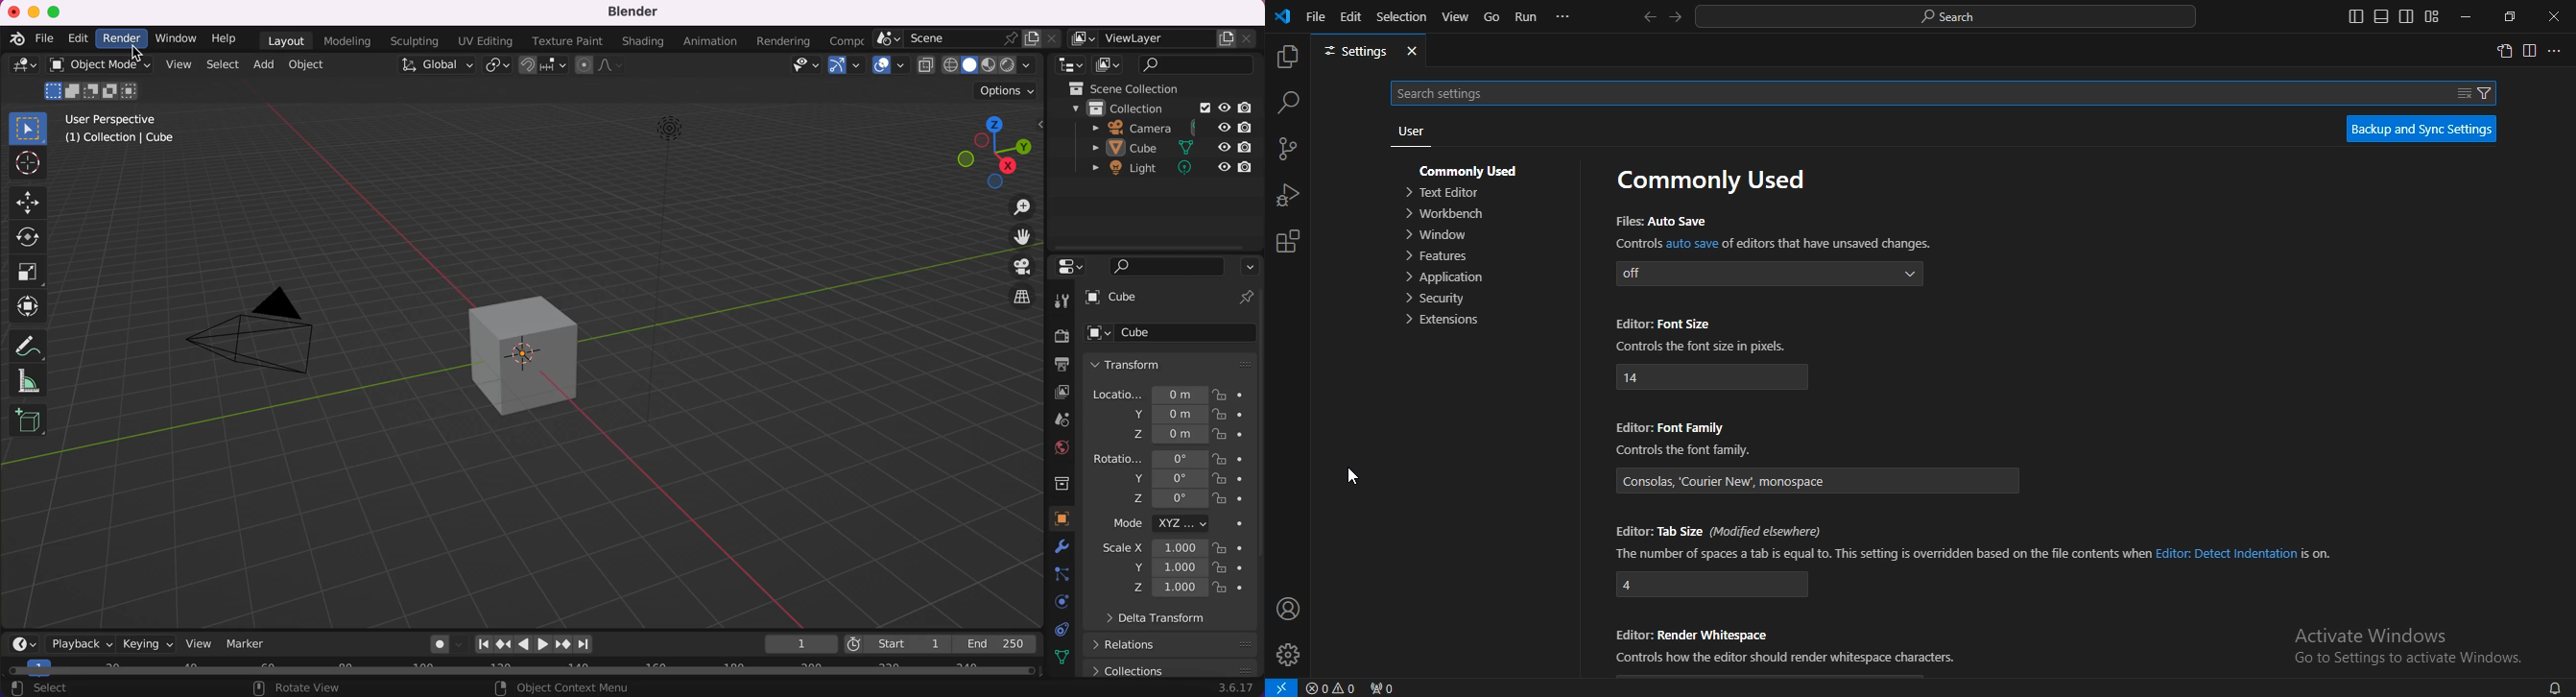 This screenshot has width=2576, height=700. Describe the element at coordinates (28, 128) in the screenshot. I see `select box` at that location.